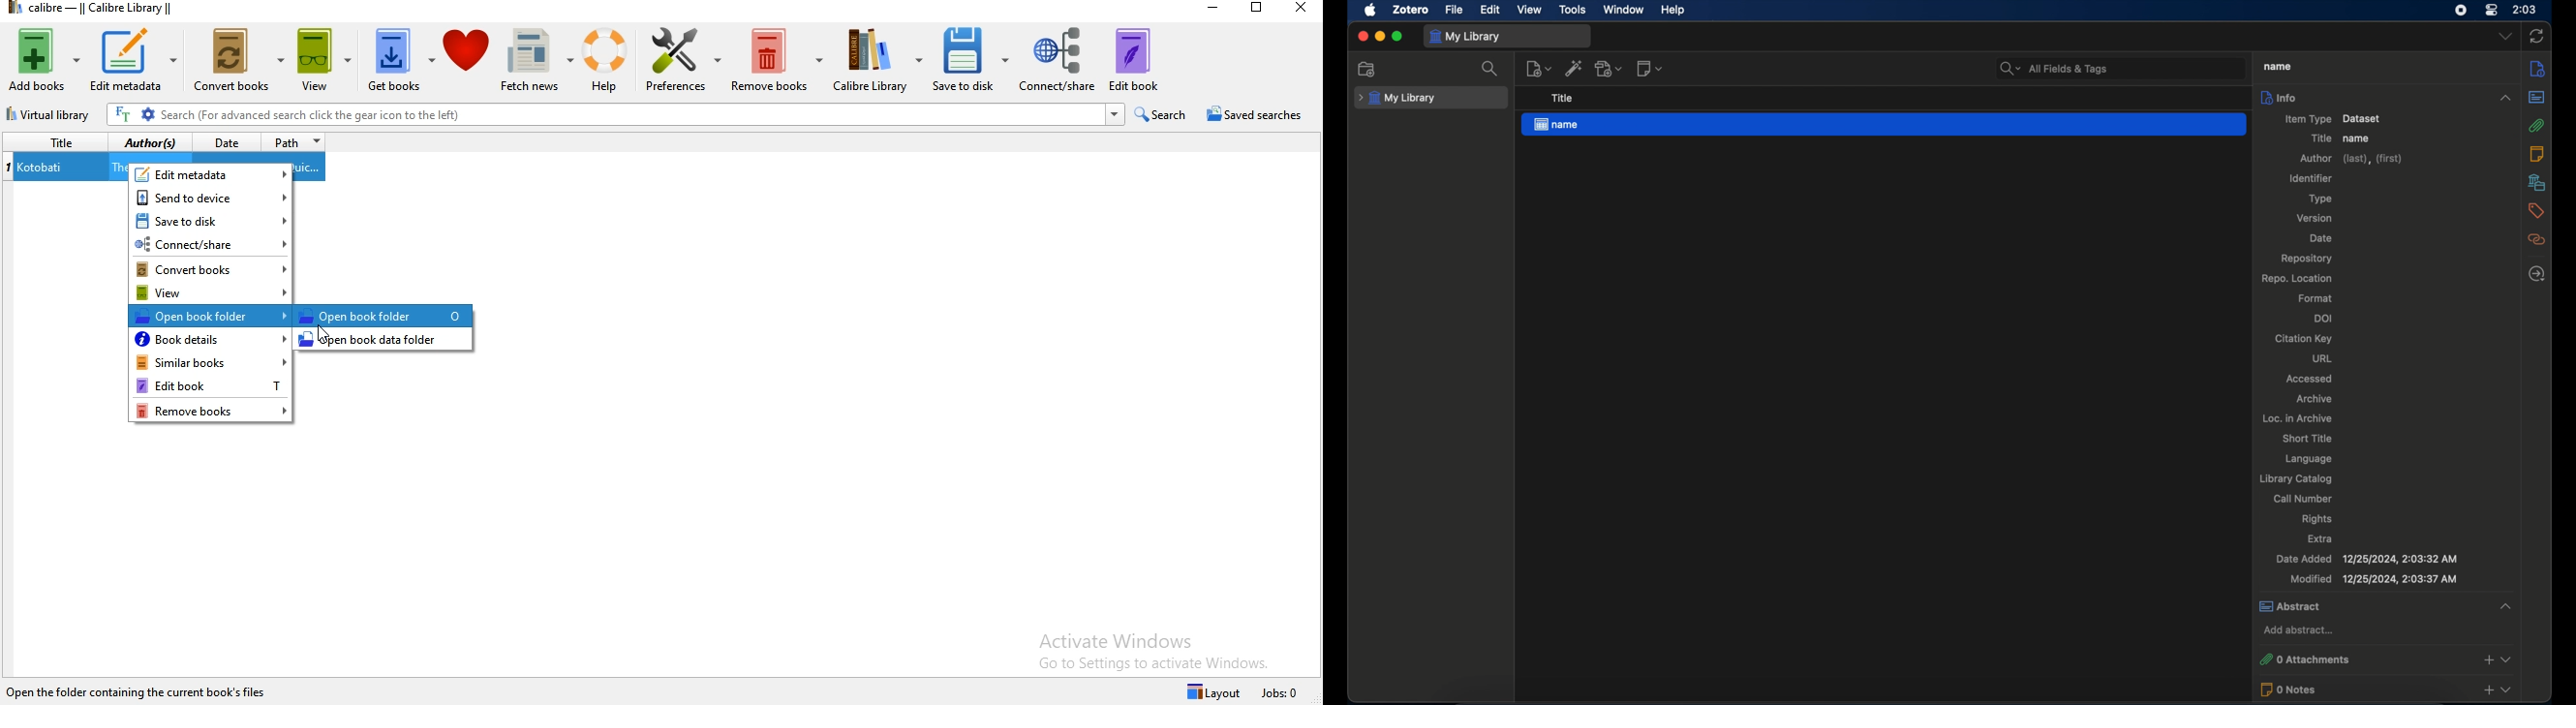  Describe the element at coordinates (2536, 153) in the screenshot. I see `notes` at that location.